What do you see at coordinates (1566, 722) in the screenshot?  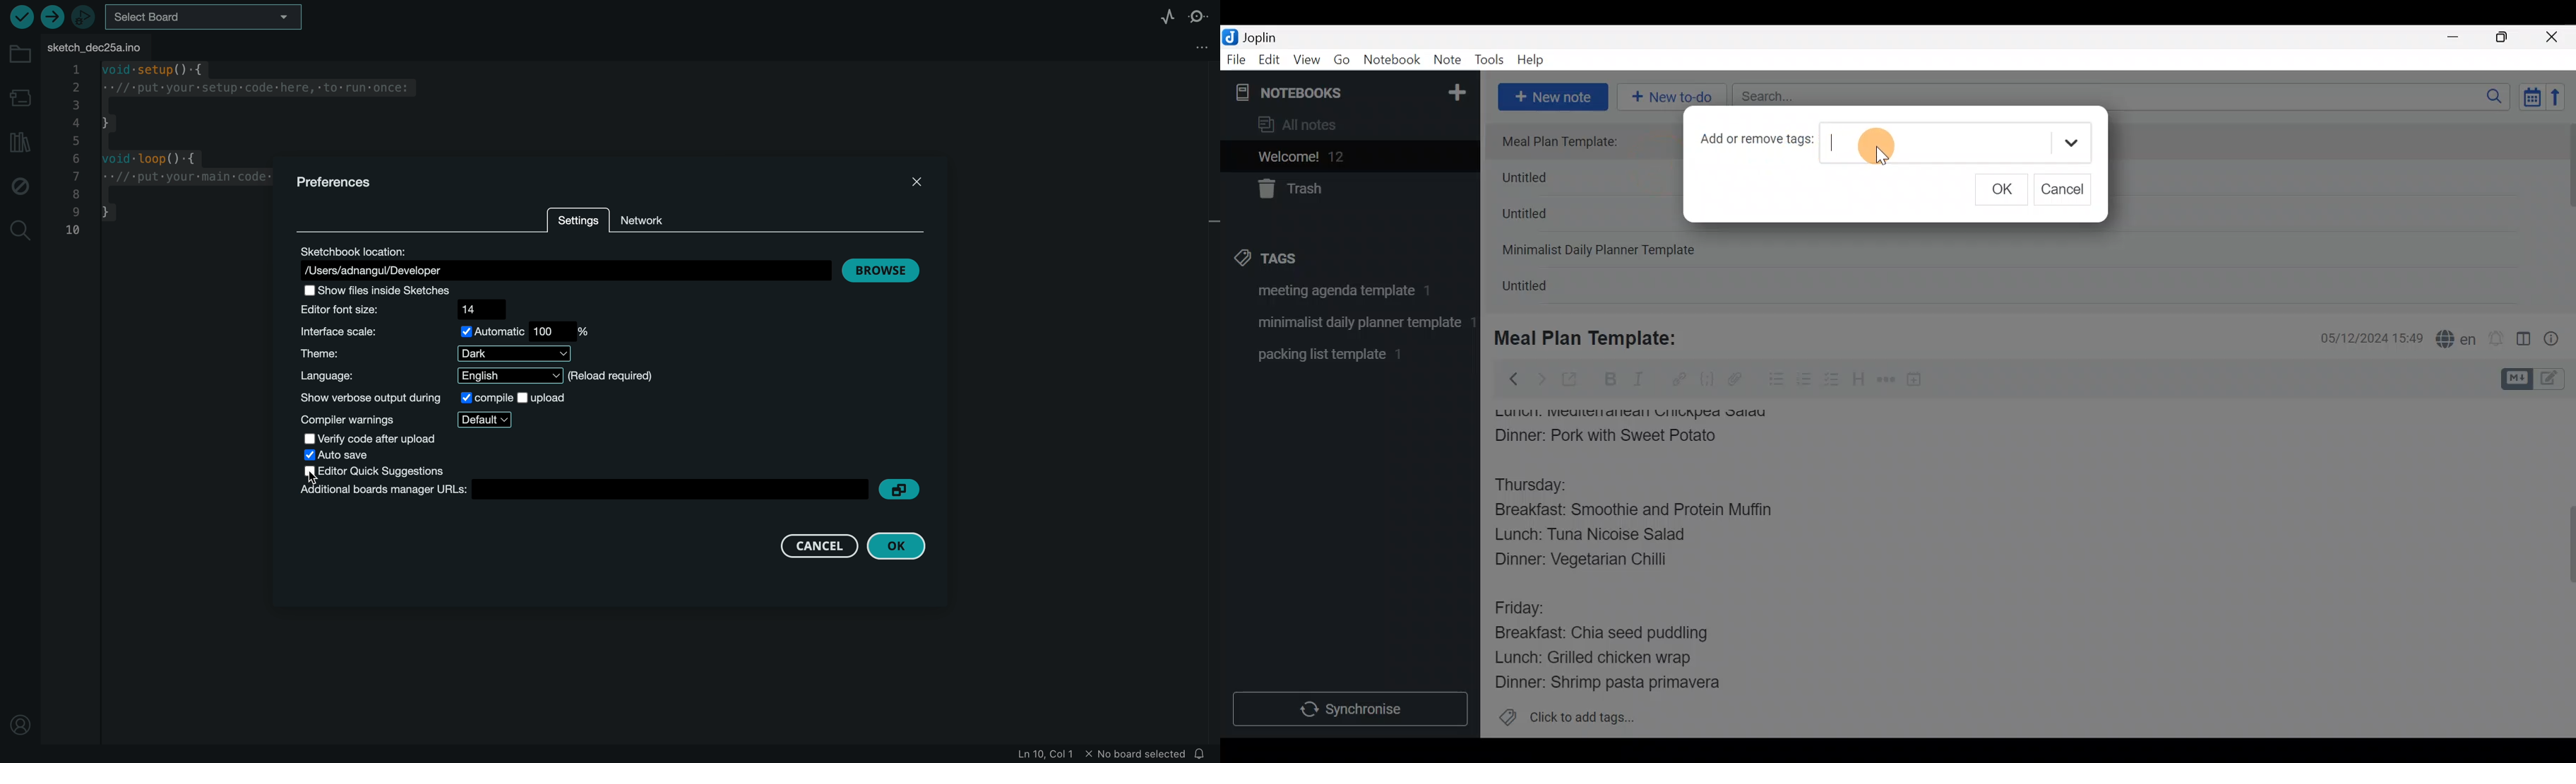 I see `Click to add tags` at bounding box center [1566, 722].